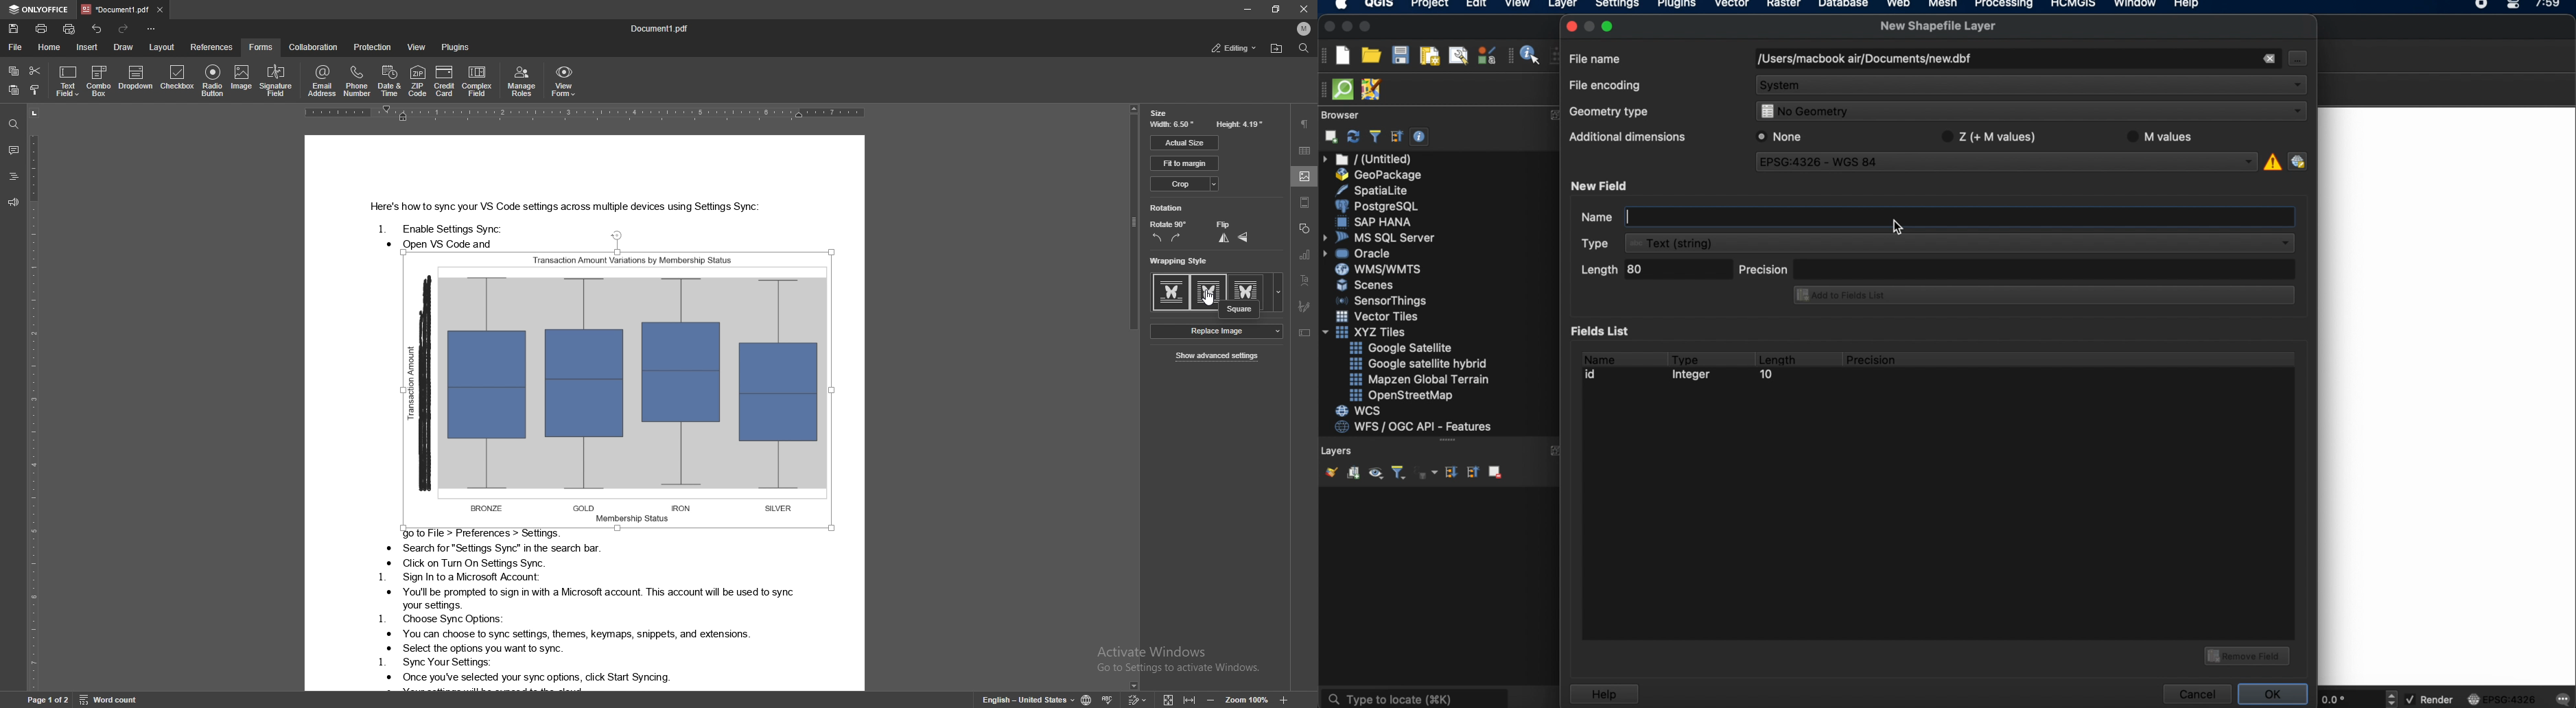 This screenshot has width=2576, height=728. I want to click on page, so click(47, 698).